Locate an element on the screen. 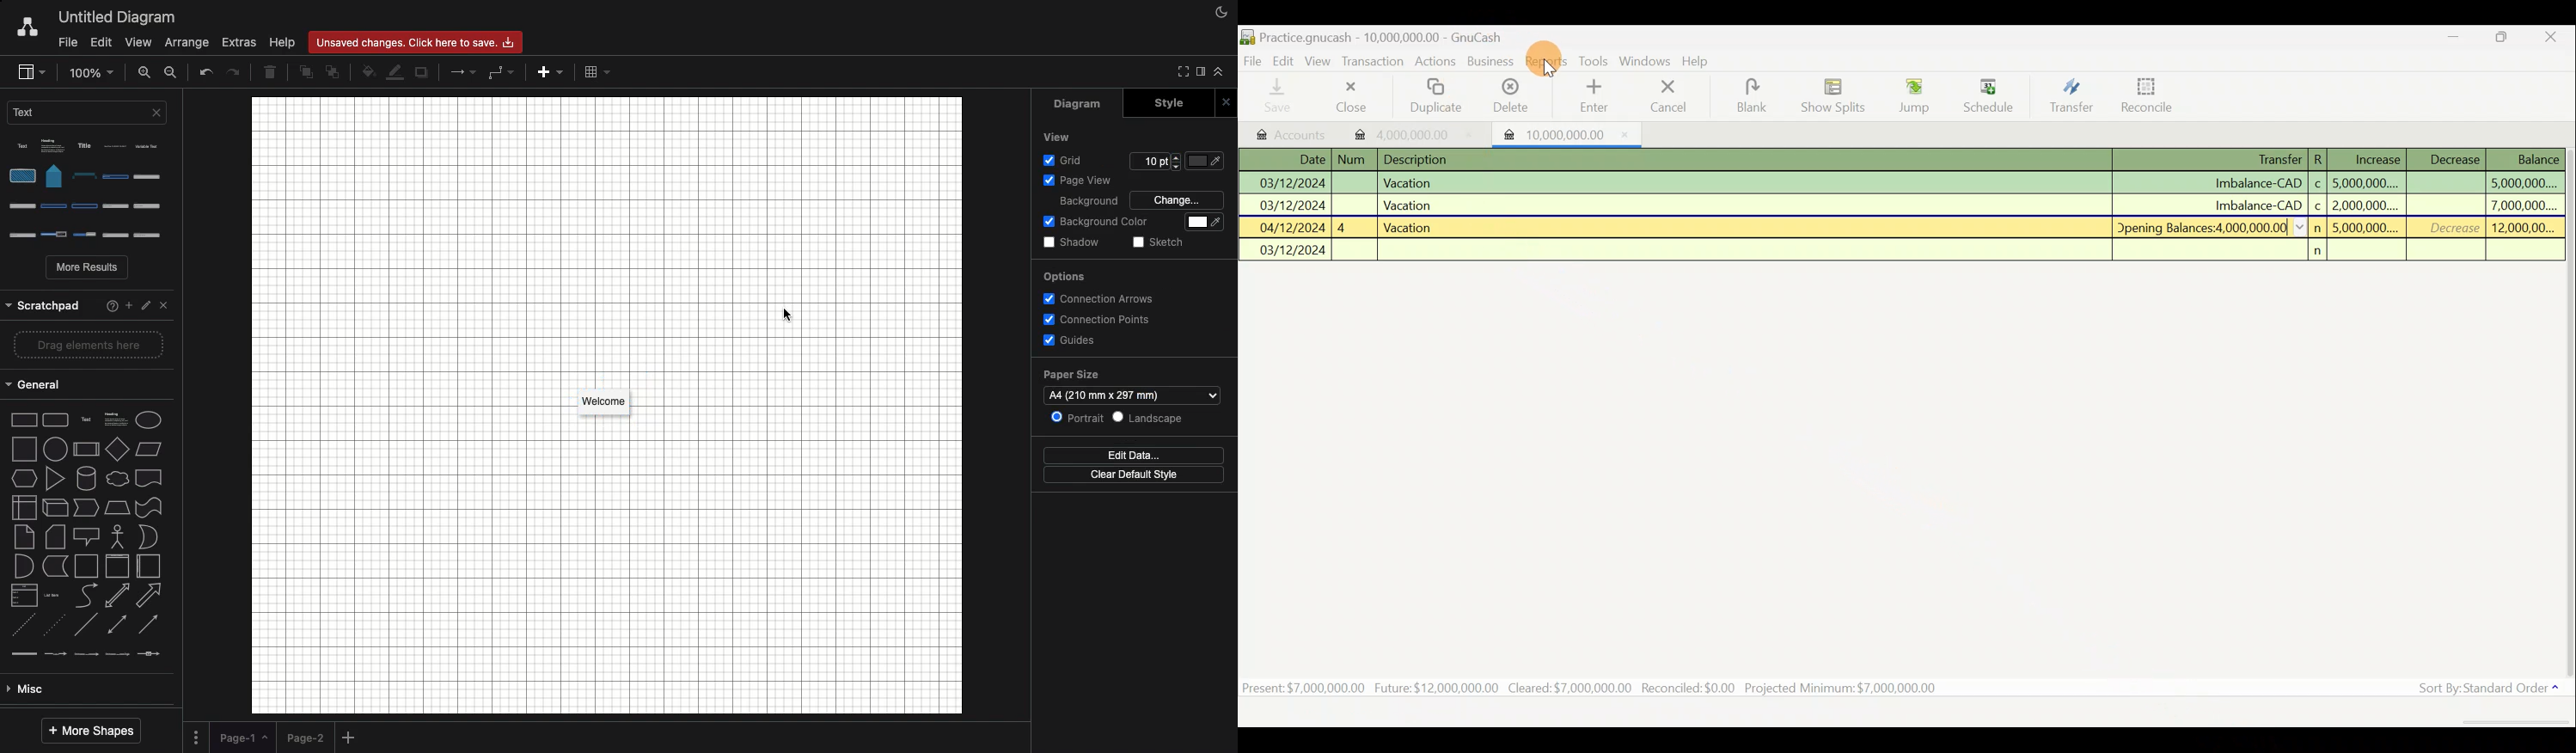 The image size is (2576, 756). changes is located at coordinates (420, 41).